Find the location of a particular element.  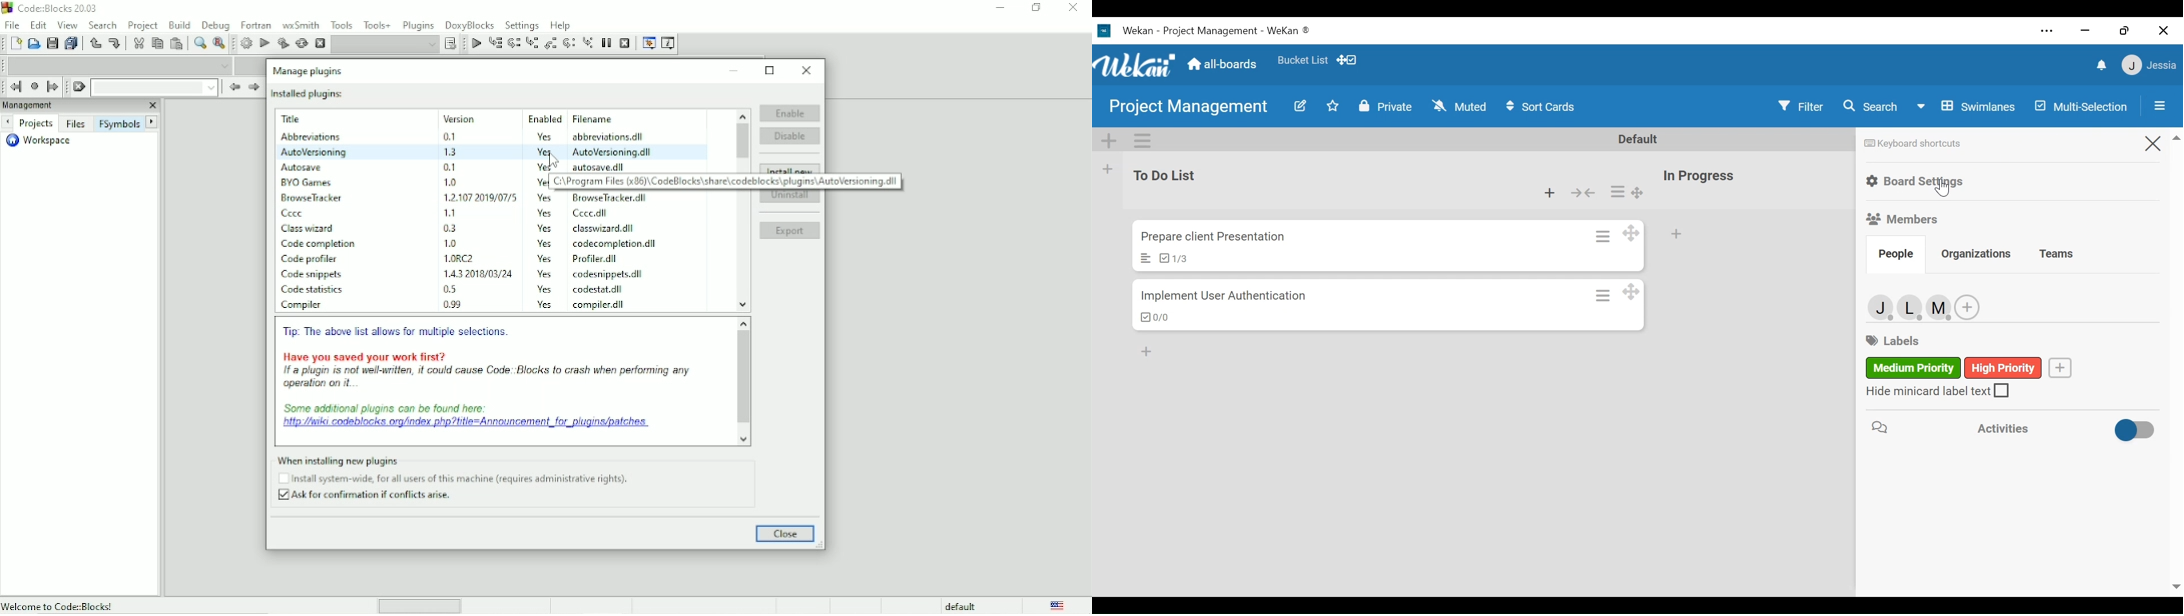

Compiler.dll is located at coordinates (602, 305).